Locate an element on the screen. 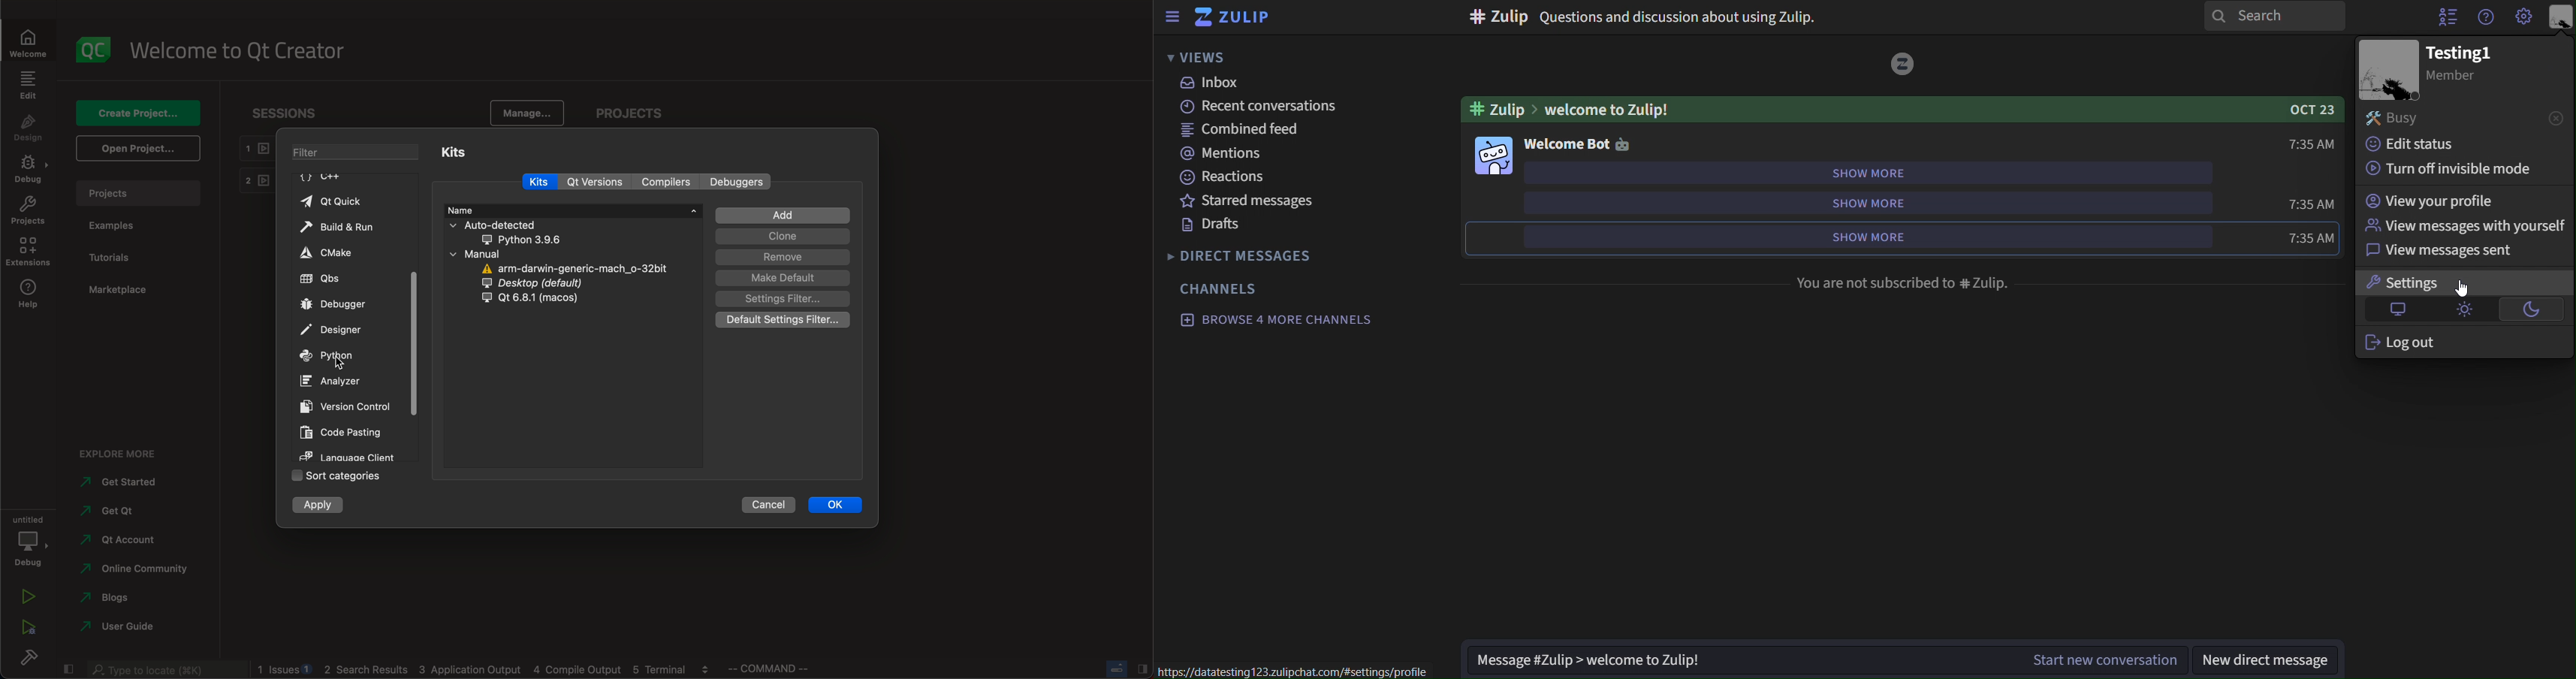 This screenshot has height=700, width=2576. drafts is located at coordinates (1218, 227).